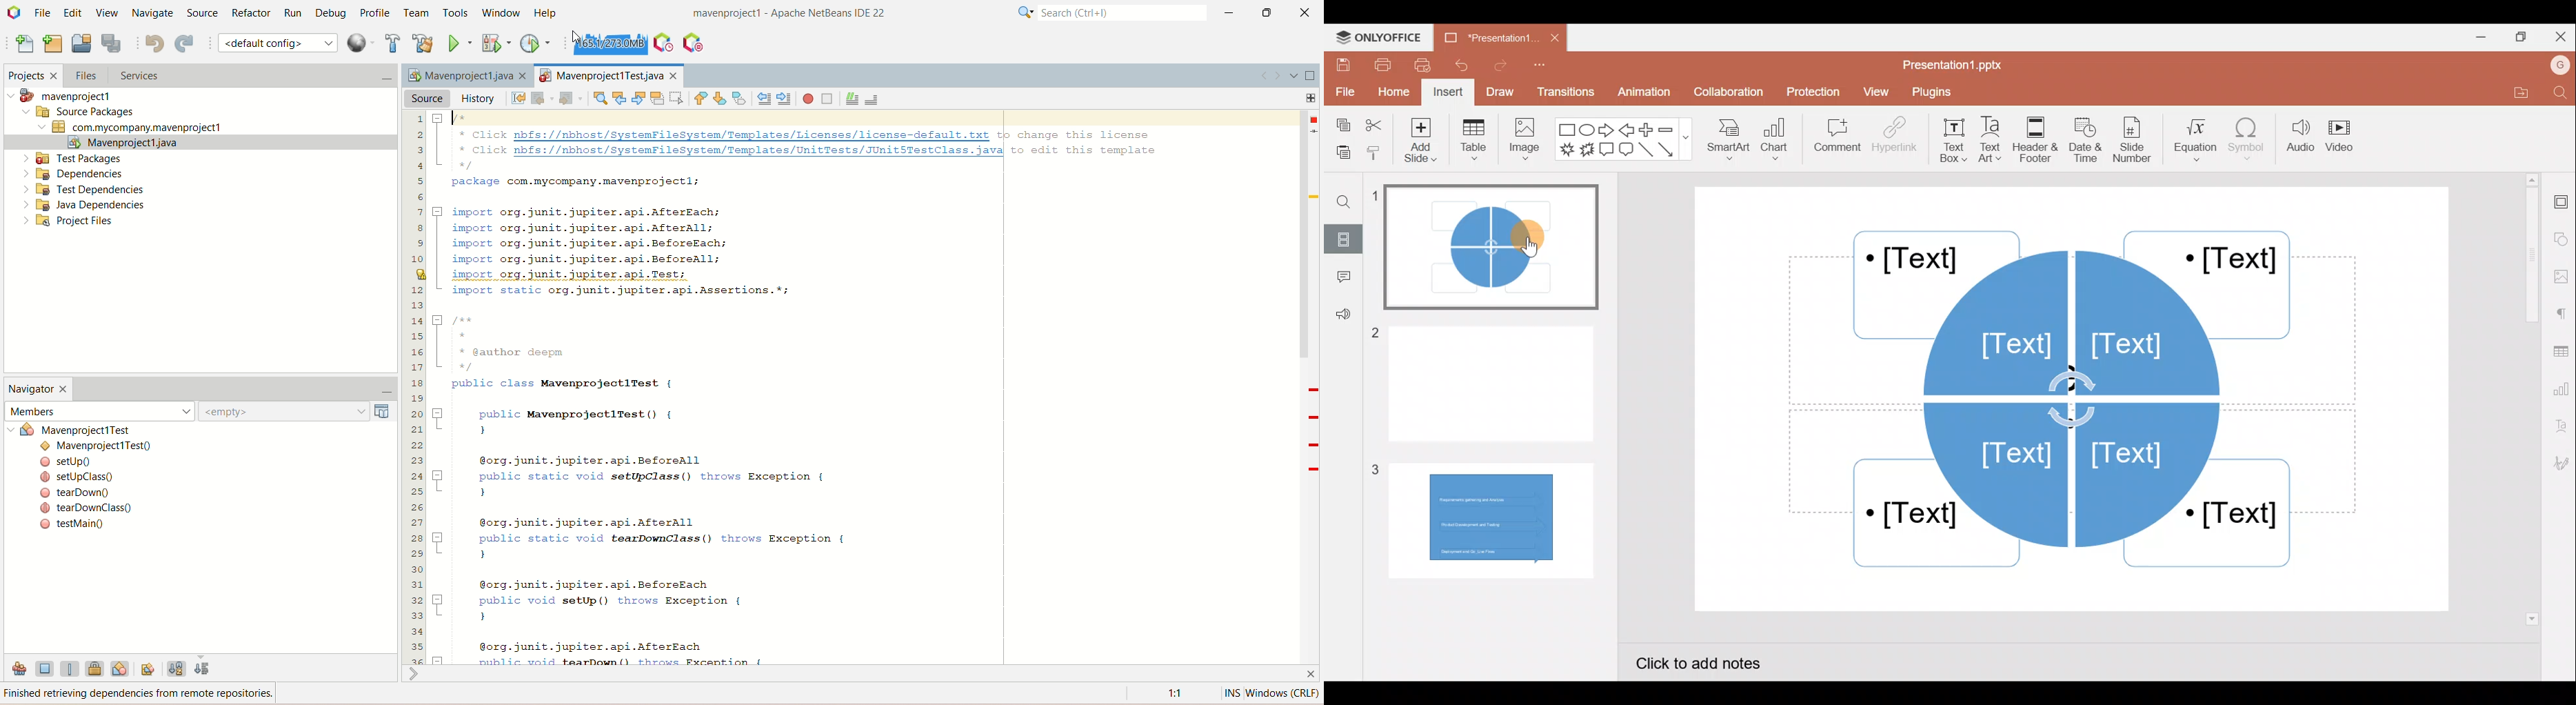 This screenshot has height=728, width=2576. I want to click on uncomment, so click(873, 99).